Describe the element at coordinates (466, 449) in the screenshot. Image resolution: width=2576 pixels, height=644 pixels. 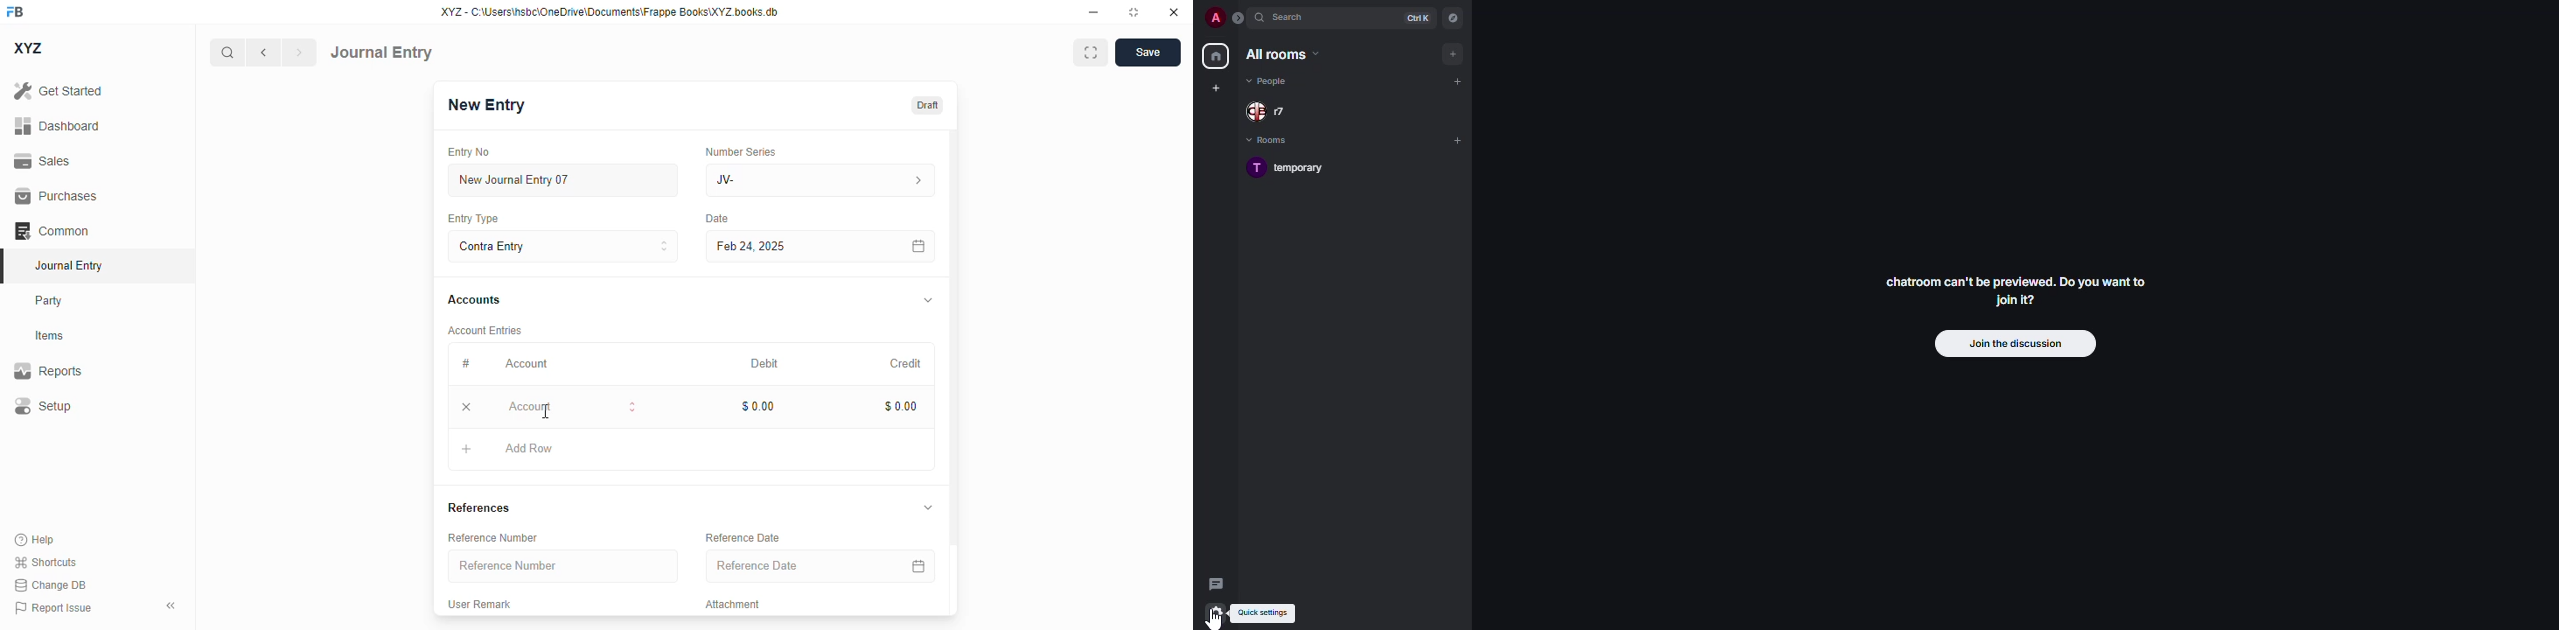
I see `add button` at that location.